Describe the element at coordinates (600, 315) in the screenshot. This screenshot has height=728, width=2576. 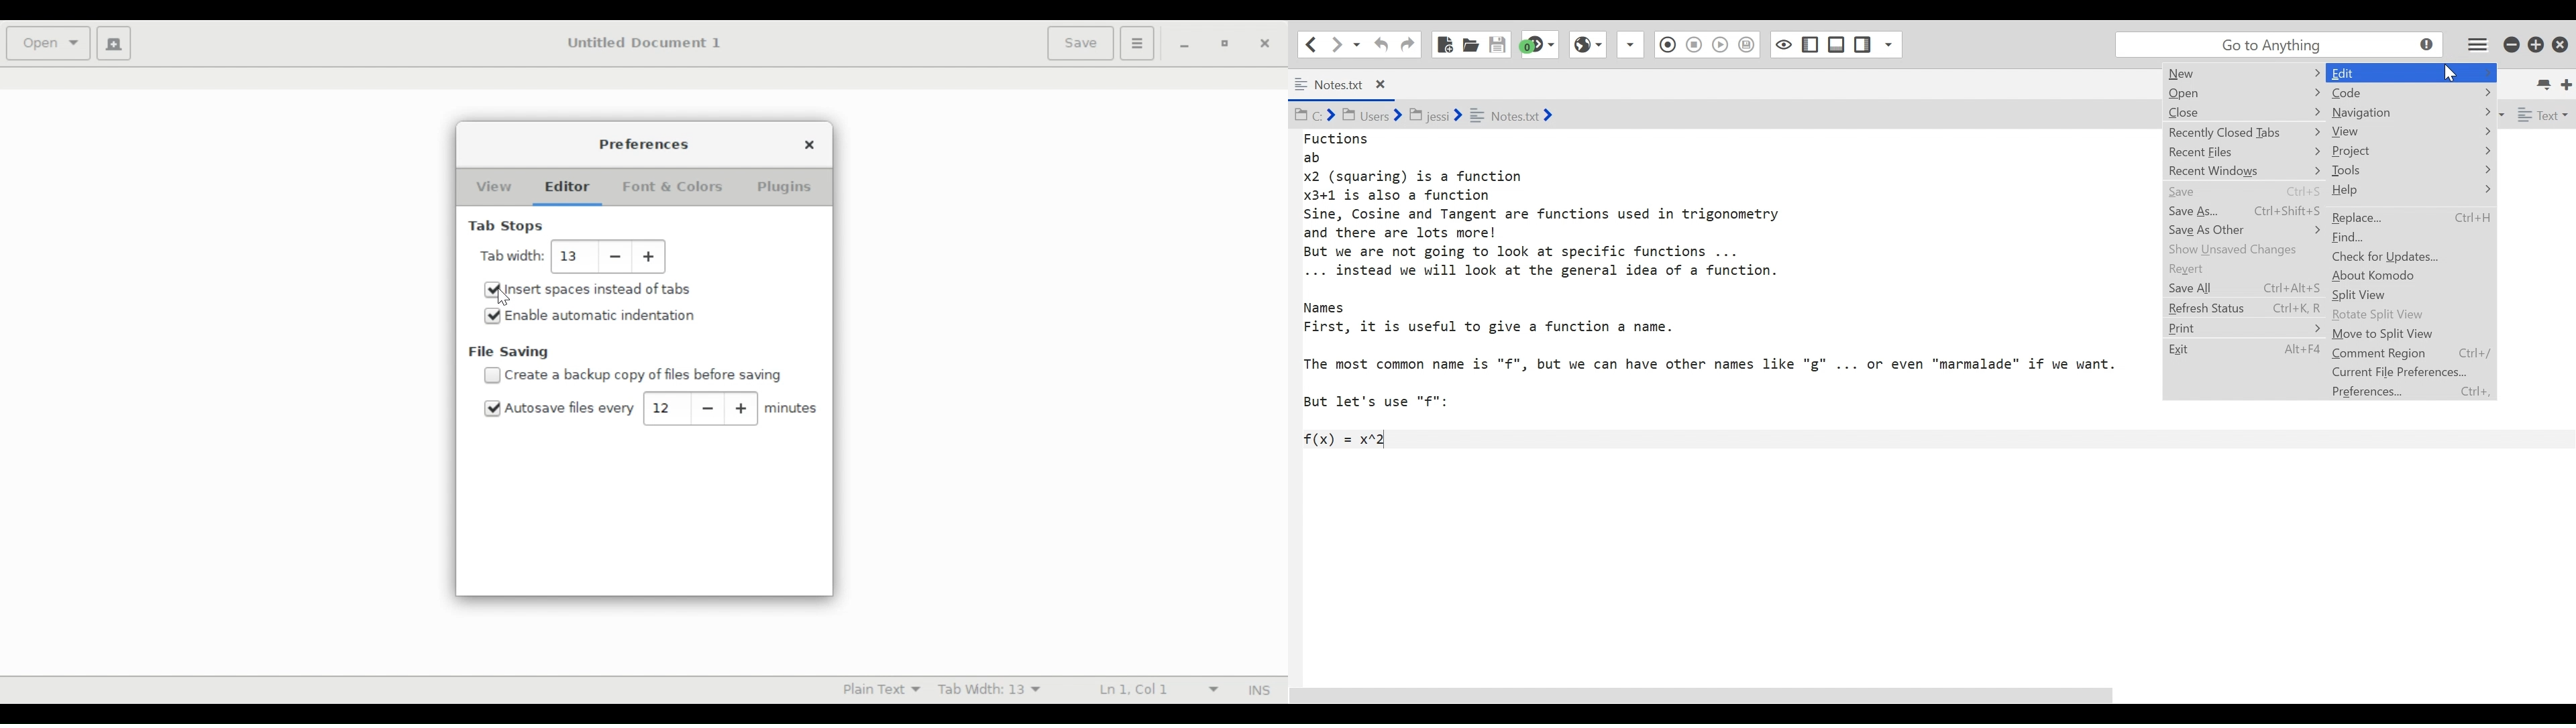
I see `(un)select Enable automatic indentation` at that location.